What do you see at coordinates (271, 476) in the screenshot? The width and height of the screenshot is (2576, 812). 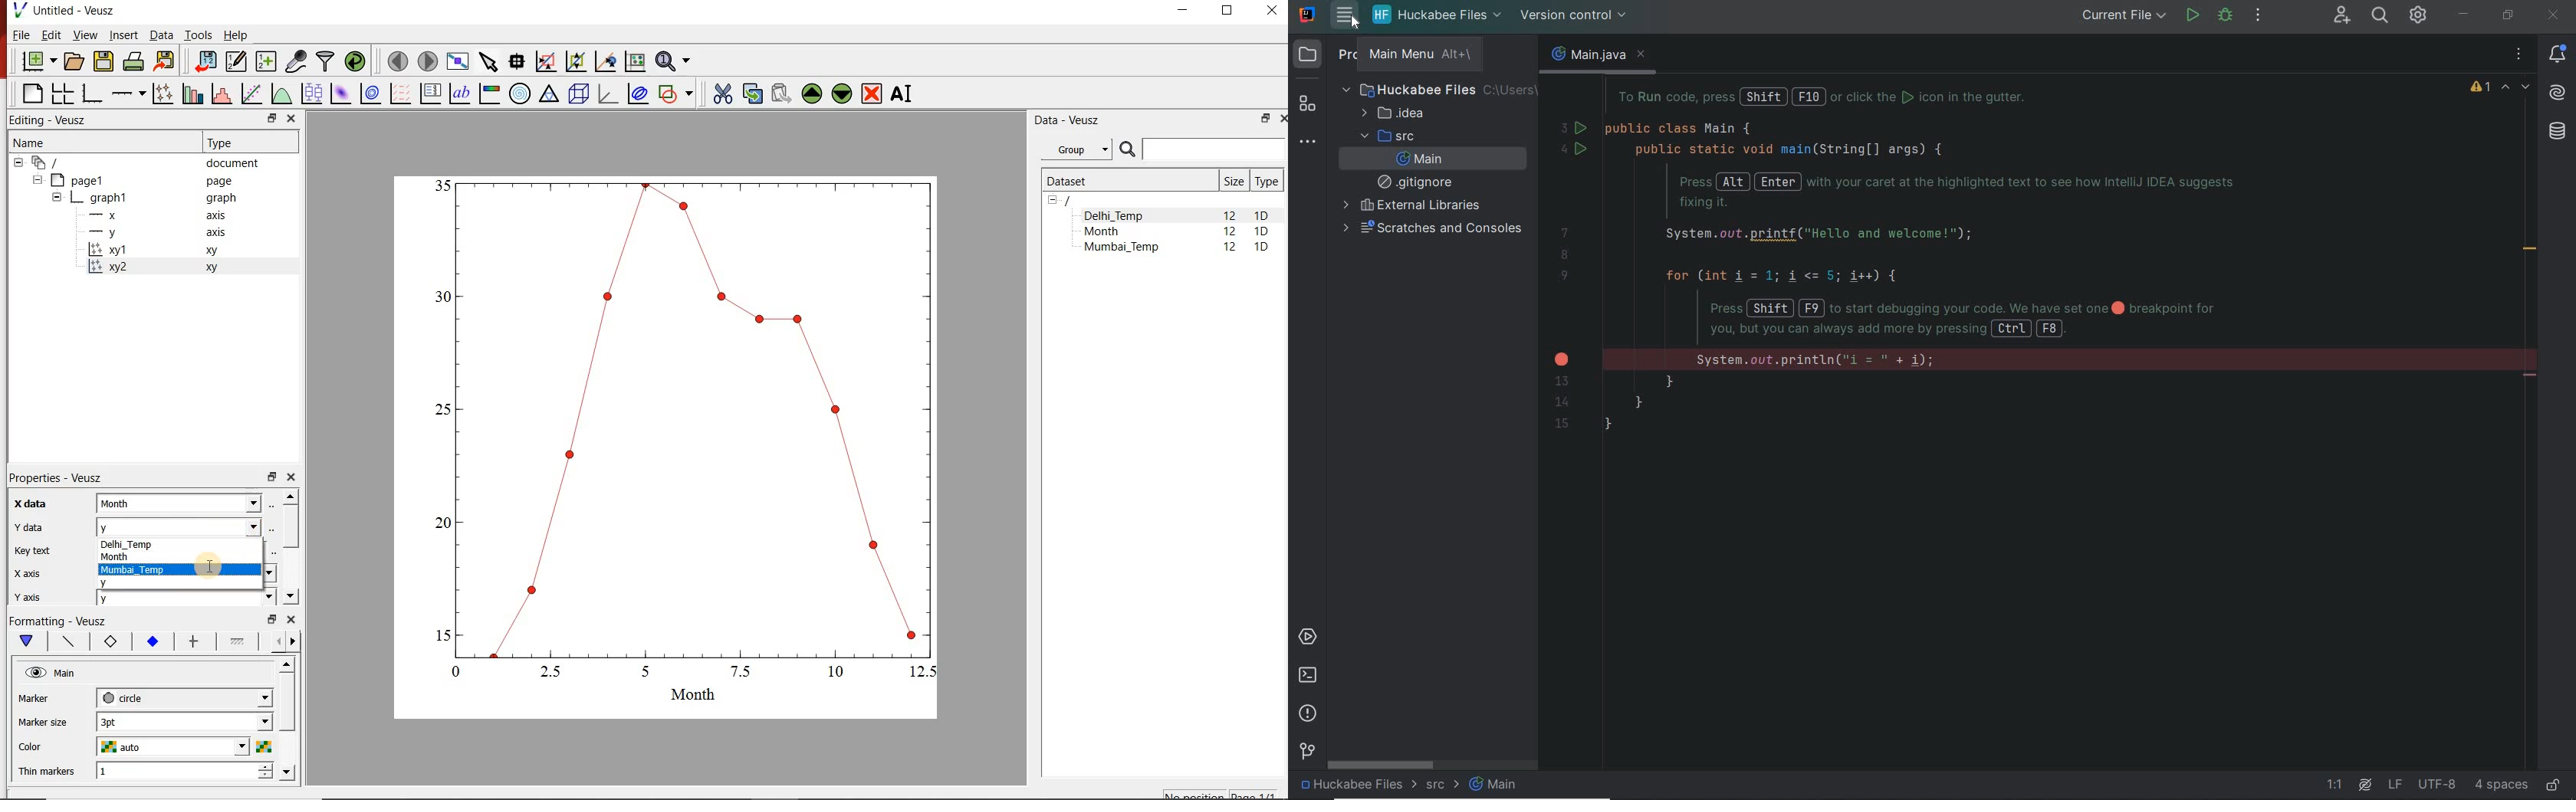 I see `restore` at bounding box center [271, 476].